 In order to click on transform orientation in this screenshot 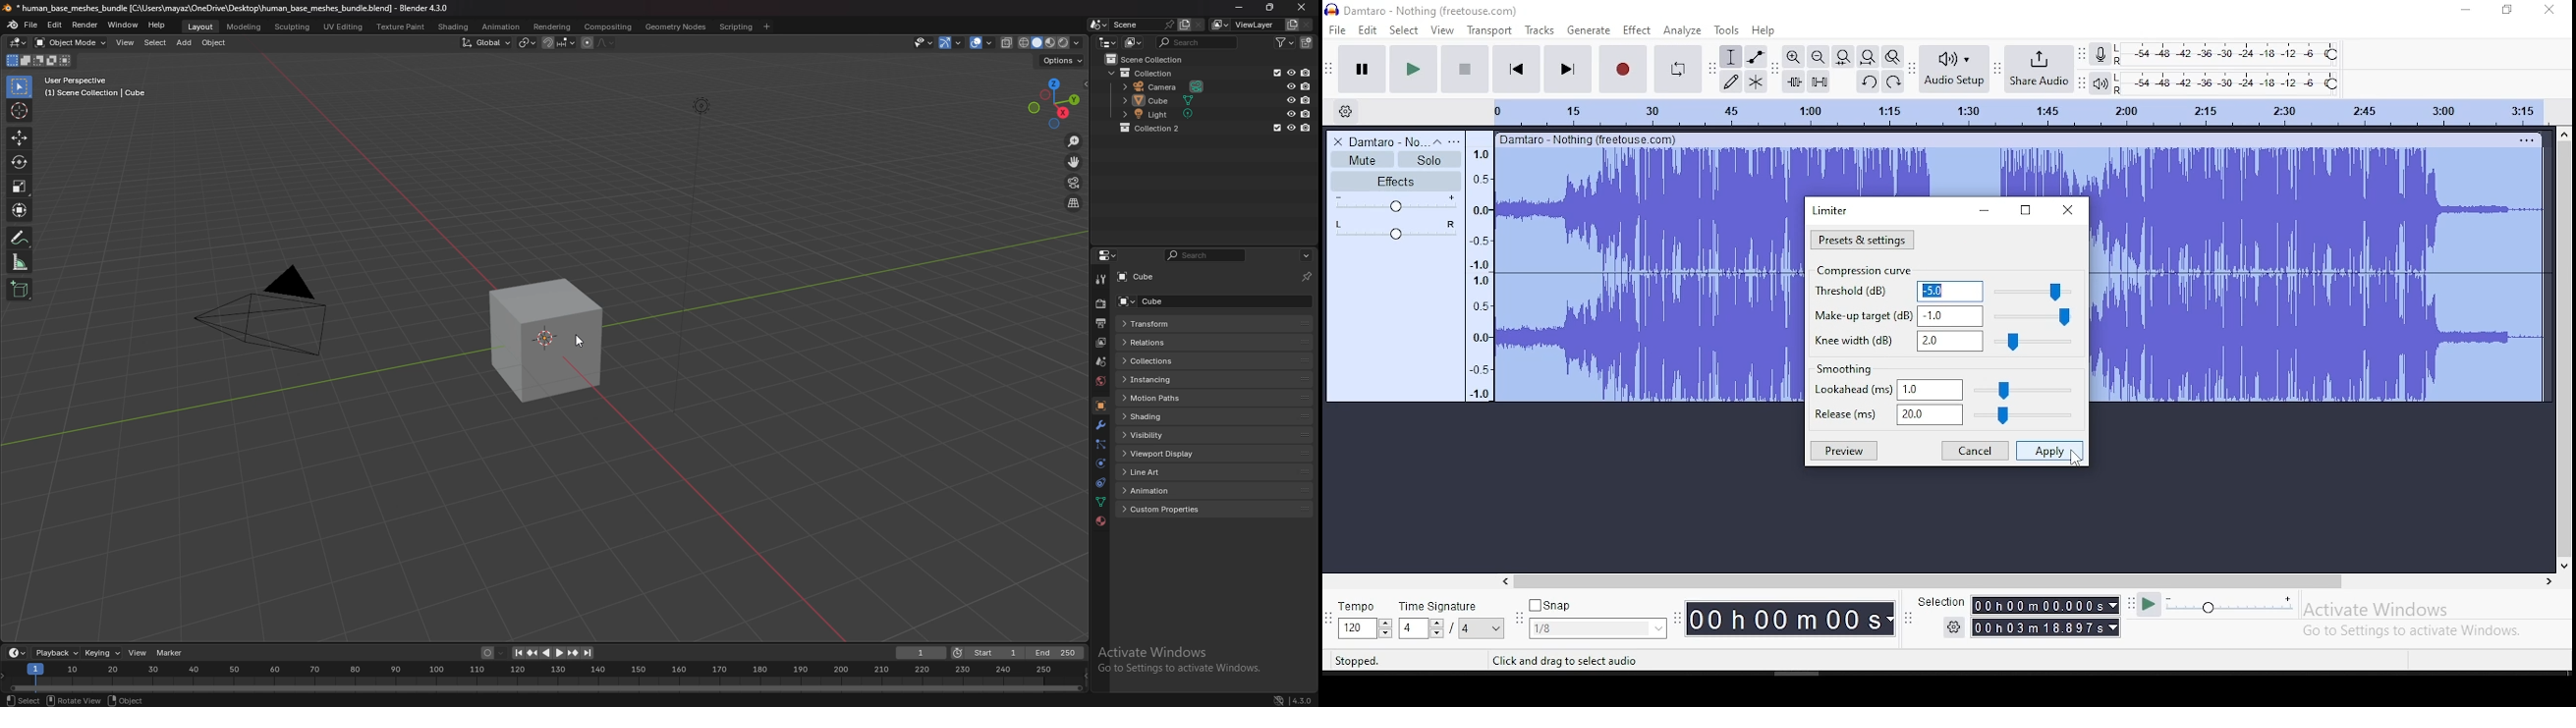, I will do `click(487, 43)`.